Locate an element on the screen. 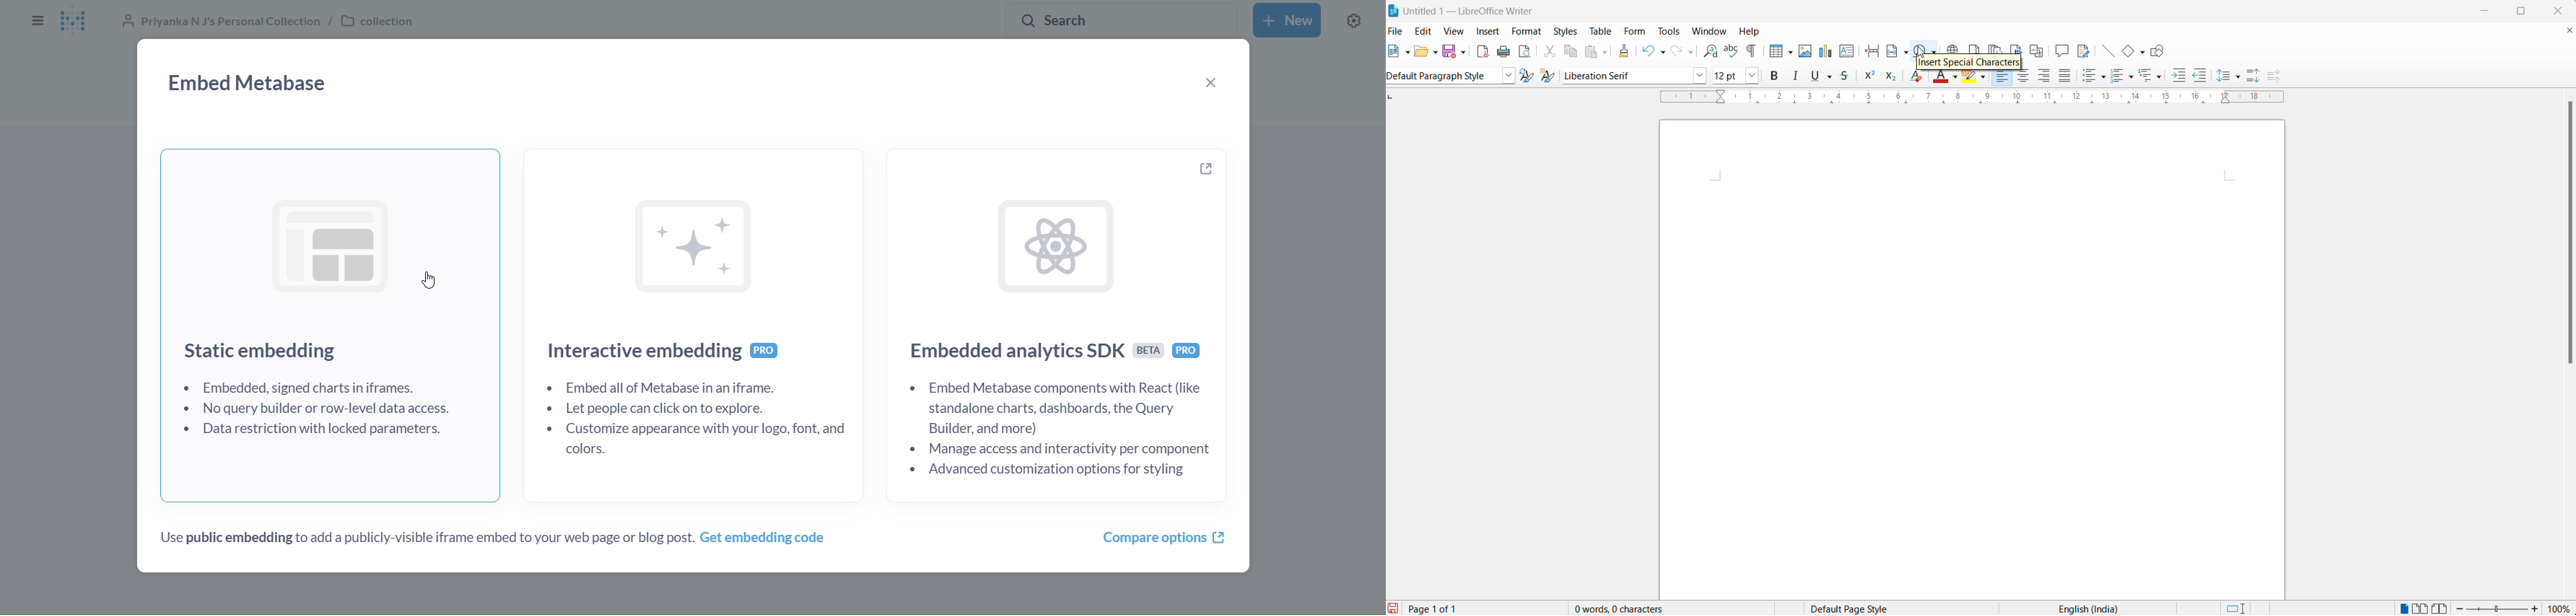 This screenshot has height=616, width=2576. add text is located at coordinates (1848, 51).